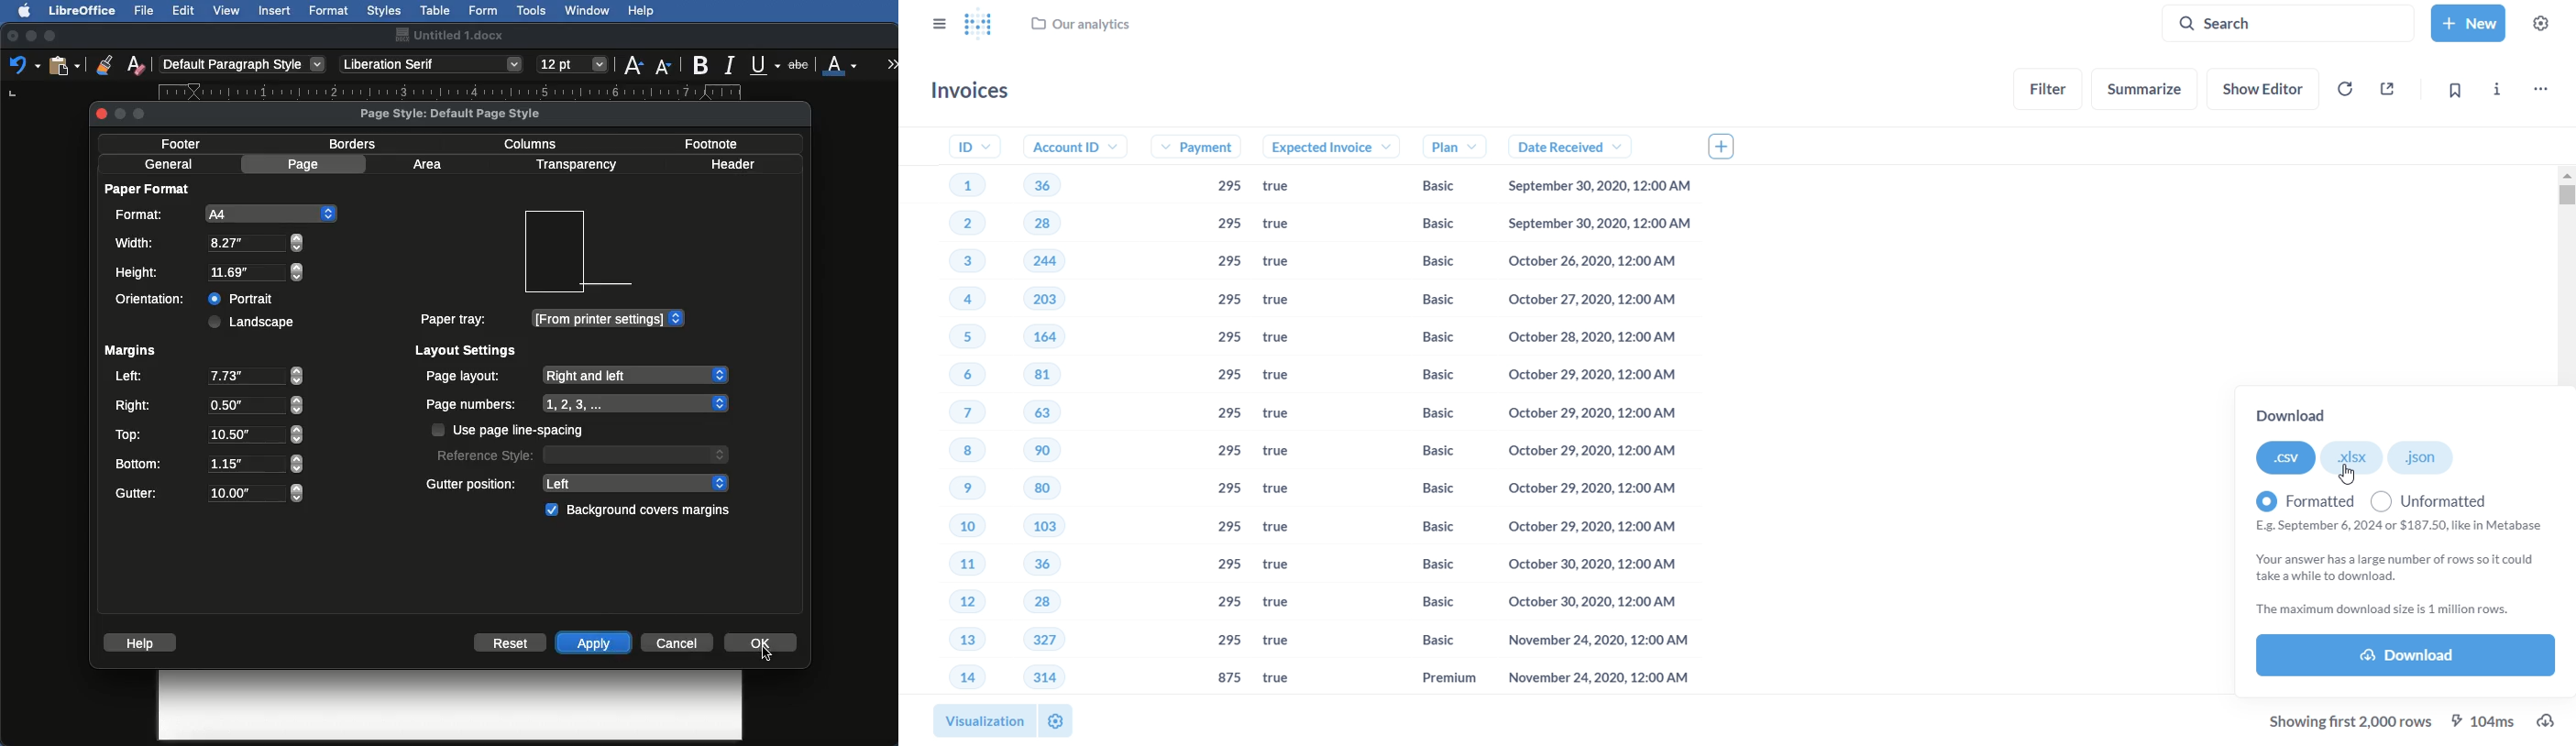 The width and height of the screenshot is (2576, 756). What do you see at coordinates (209, 494) in the screenshot?
I see `Gutter` at bounding box center [209, 494].